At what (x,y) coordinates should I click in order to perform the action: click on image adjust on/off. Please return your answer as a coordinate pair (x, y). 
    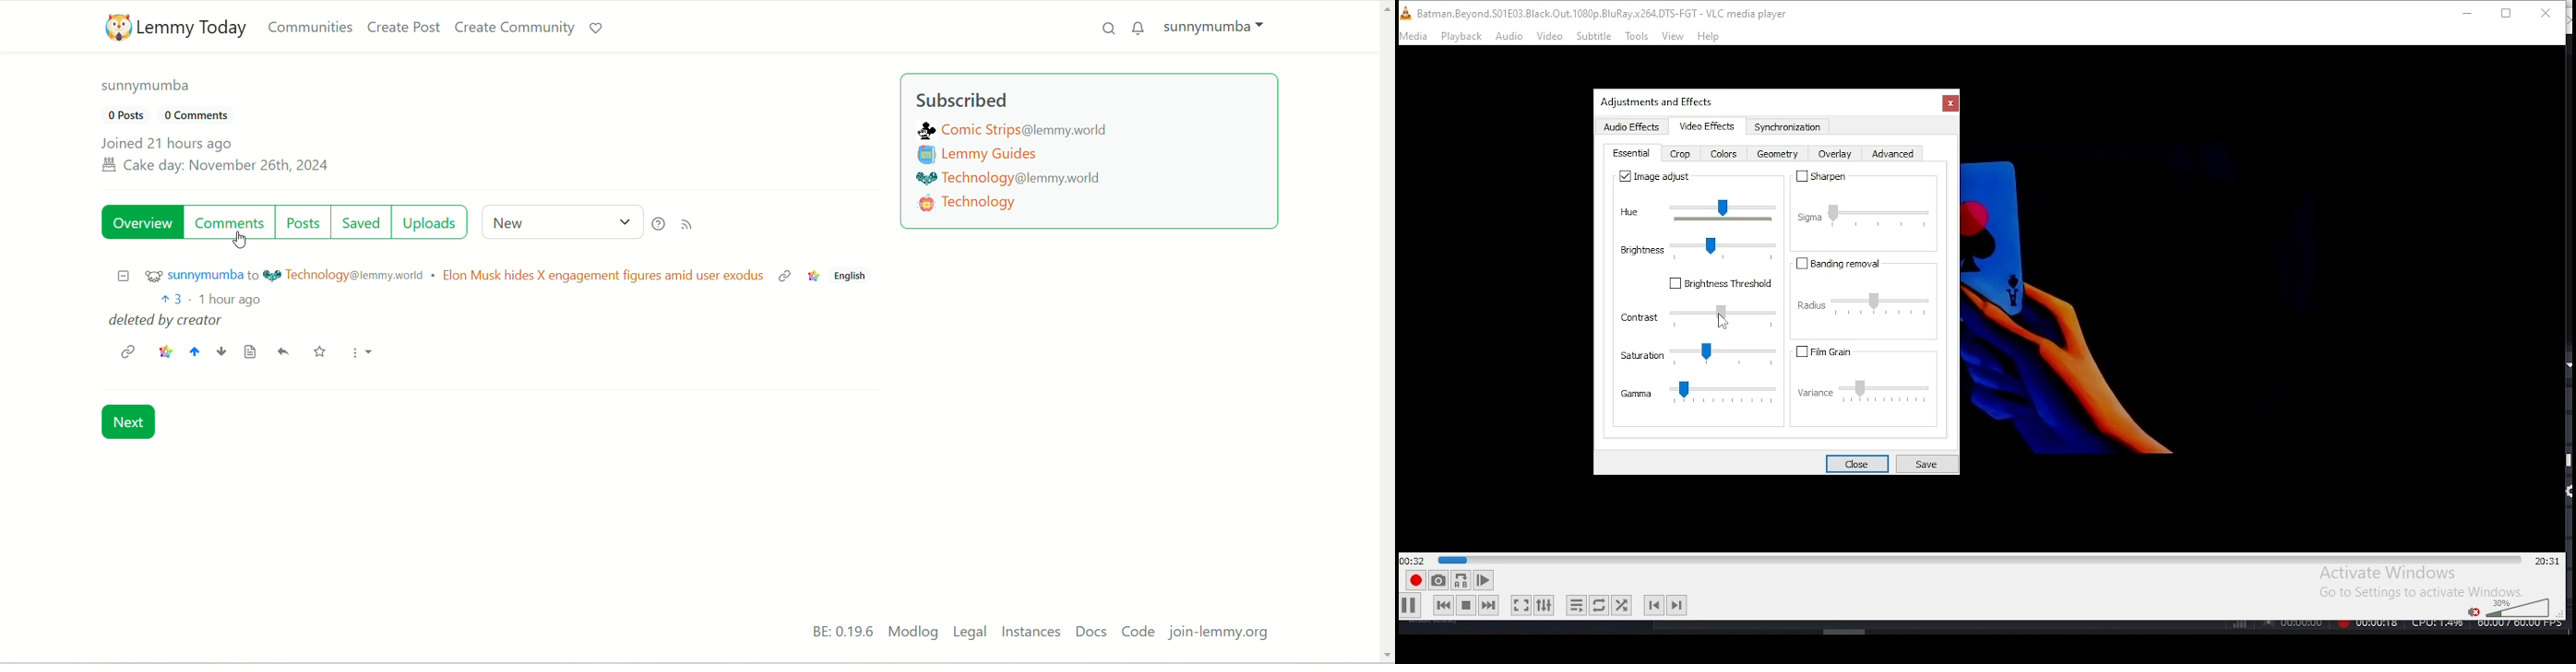
    Looking at the image, I should click on (1657, 177).